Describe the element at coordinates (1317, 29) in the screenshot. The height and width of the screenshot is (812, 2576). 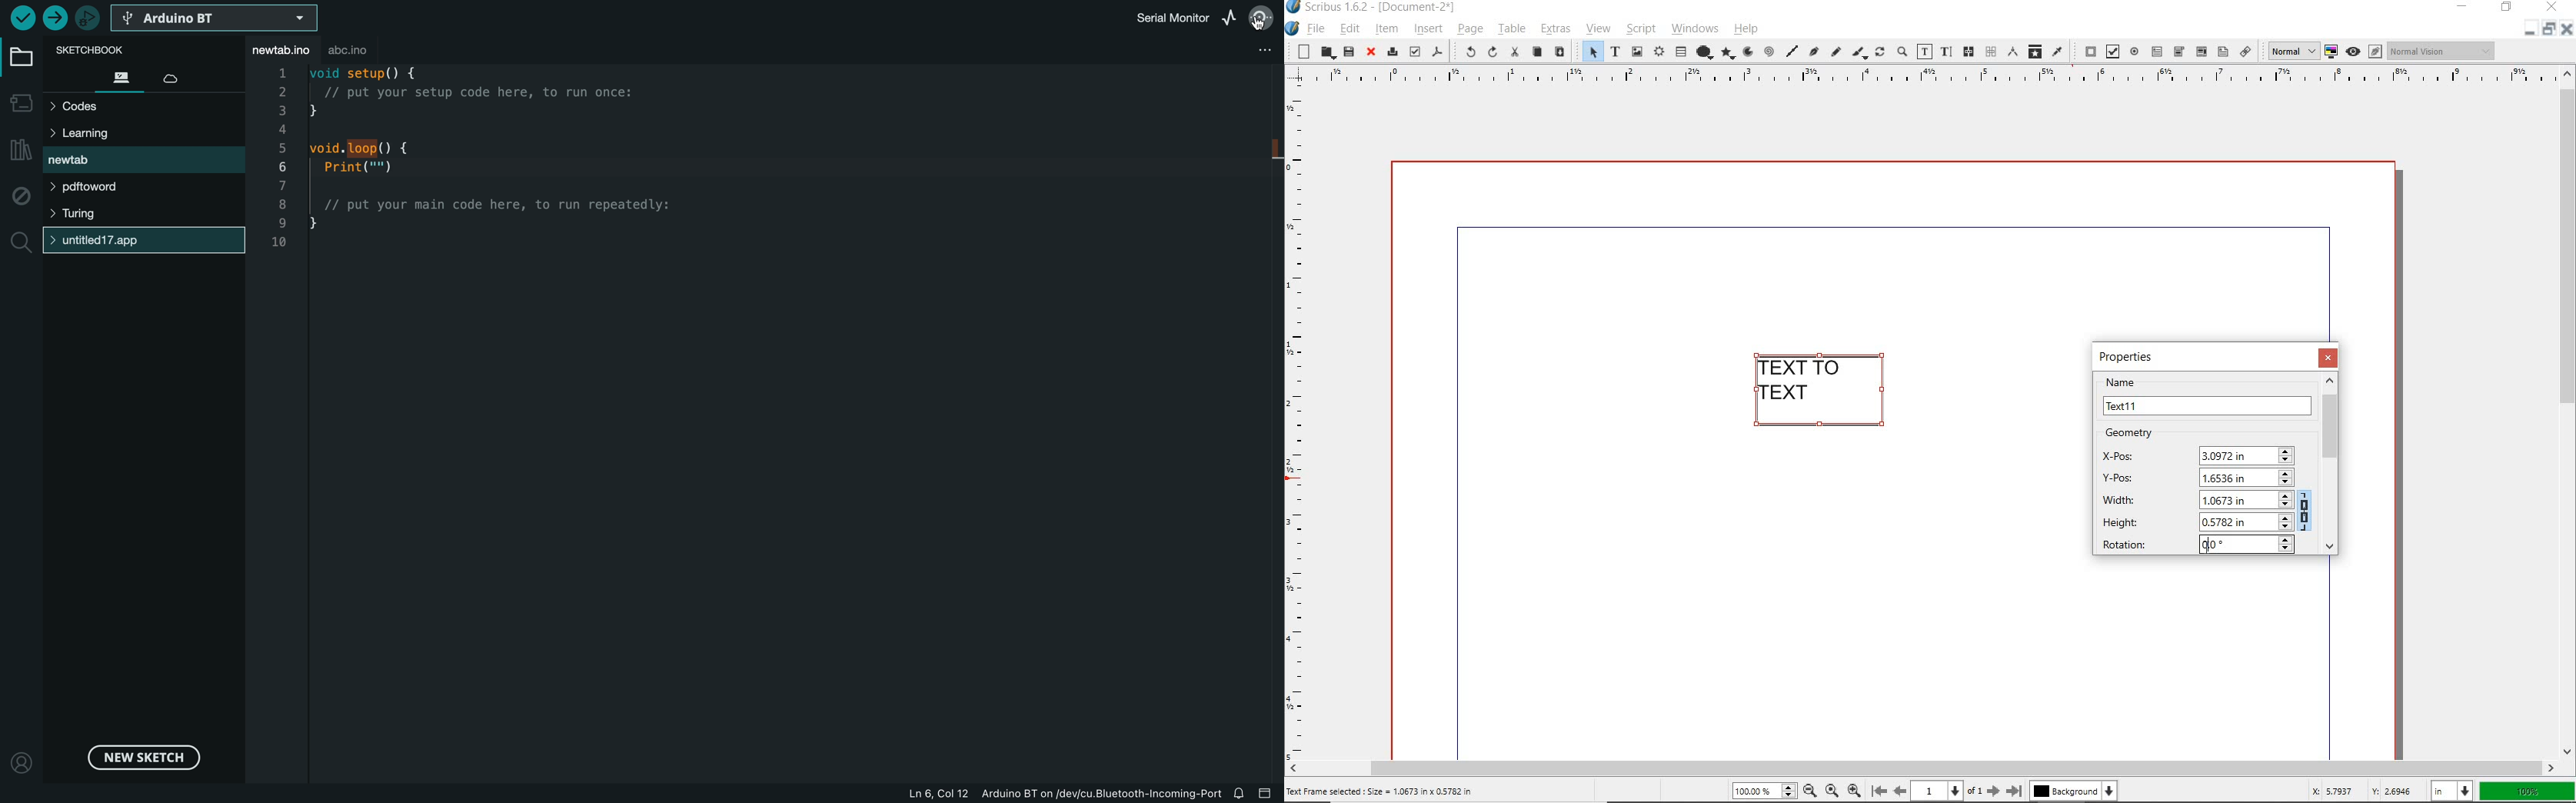
I see `file` at that location.